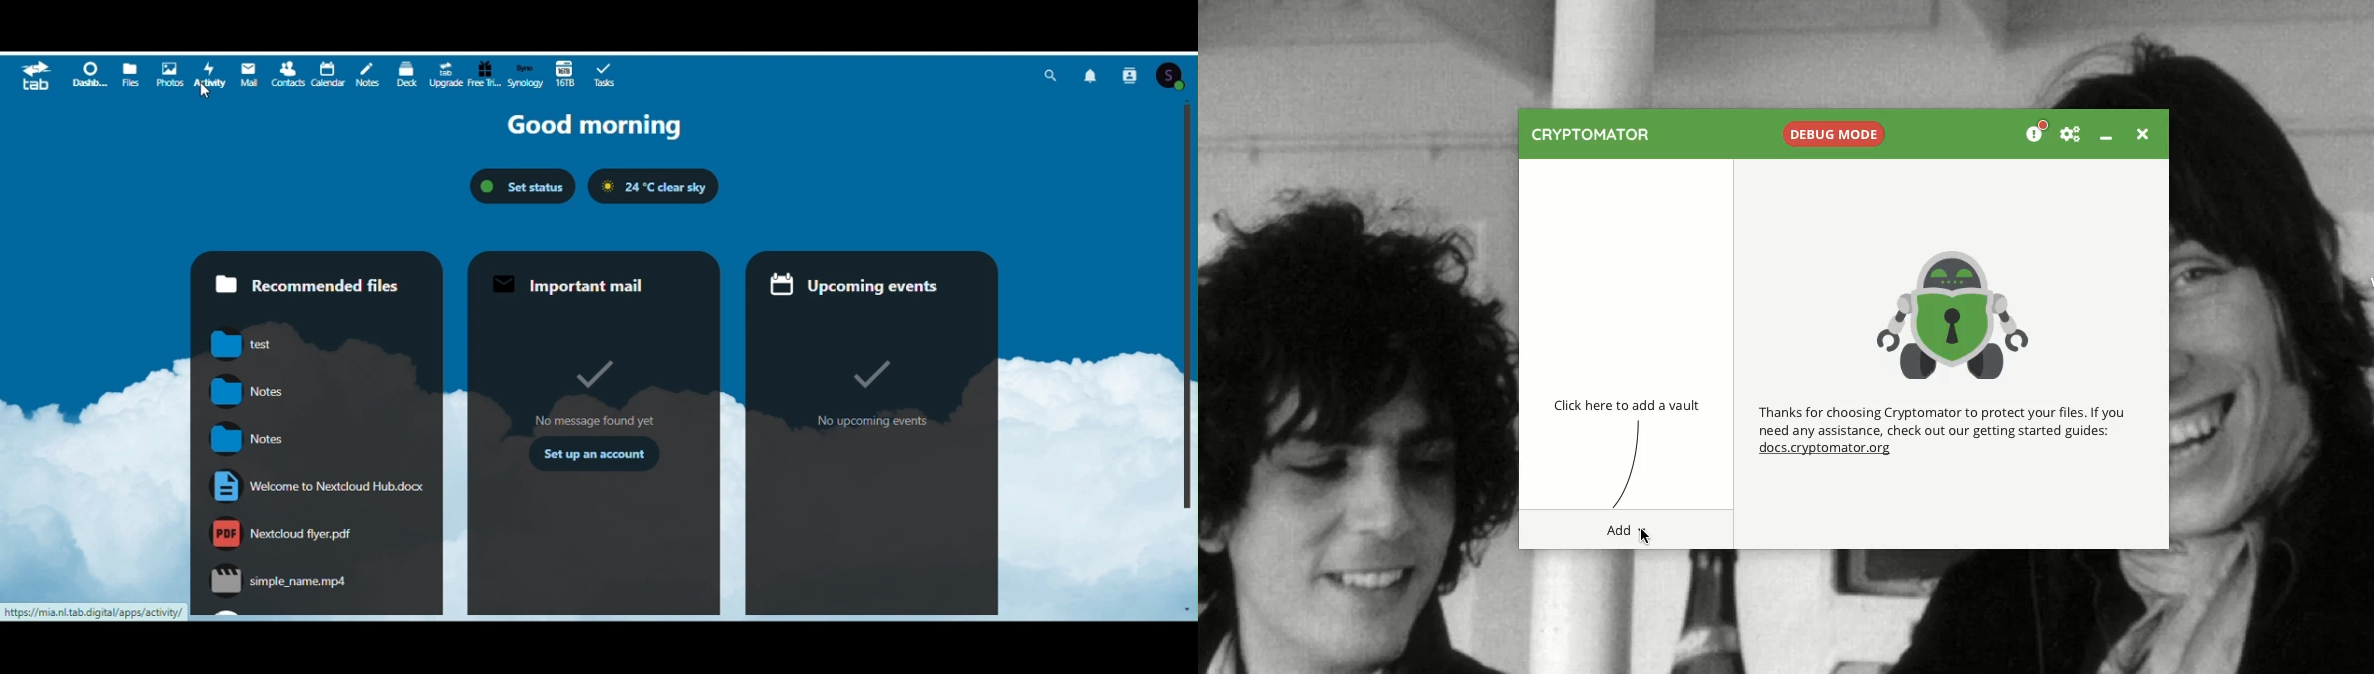 The height and width of the screenshot is (700, 2380). Describe the element at coordinates (94, 612) in the screenshot. I see `https://mia.nl.tab.digital/apps/activity/` at that location.